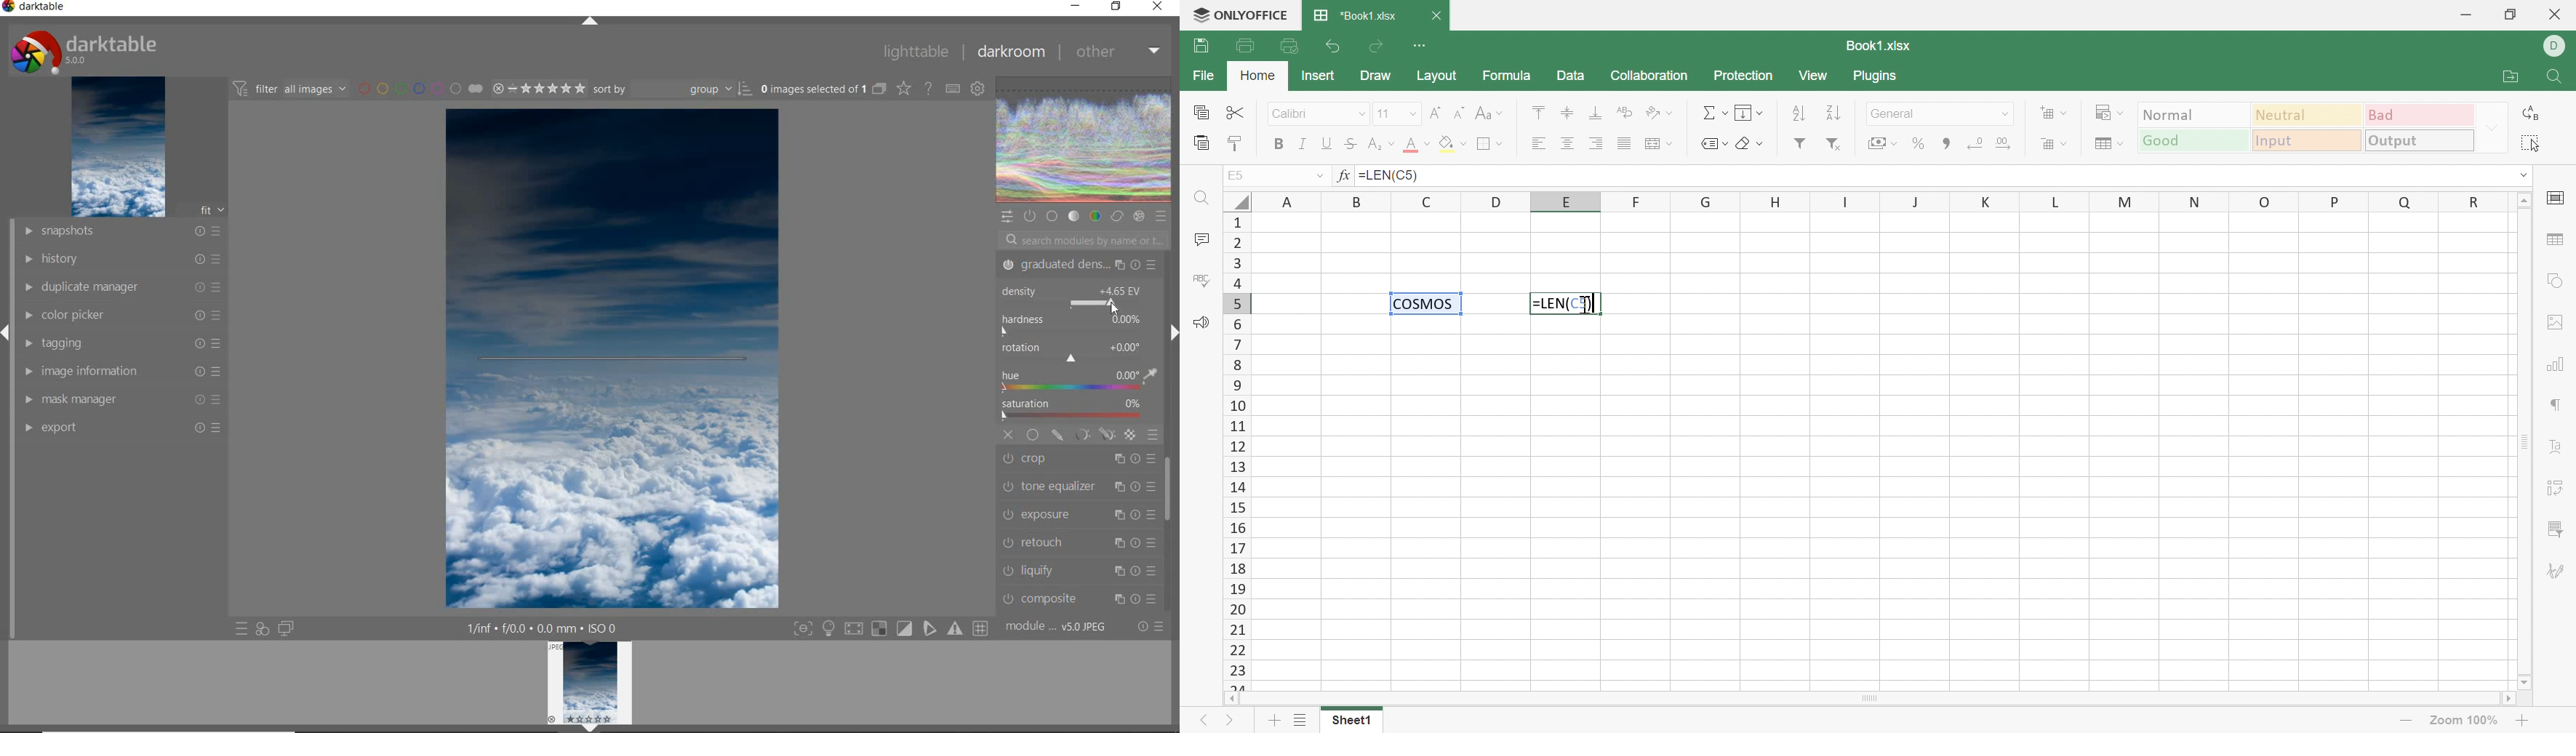  I want to click on Font, so click(1307, 114).